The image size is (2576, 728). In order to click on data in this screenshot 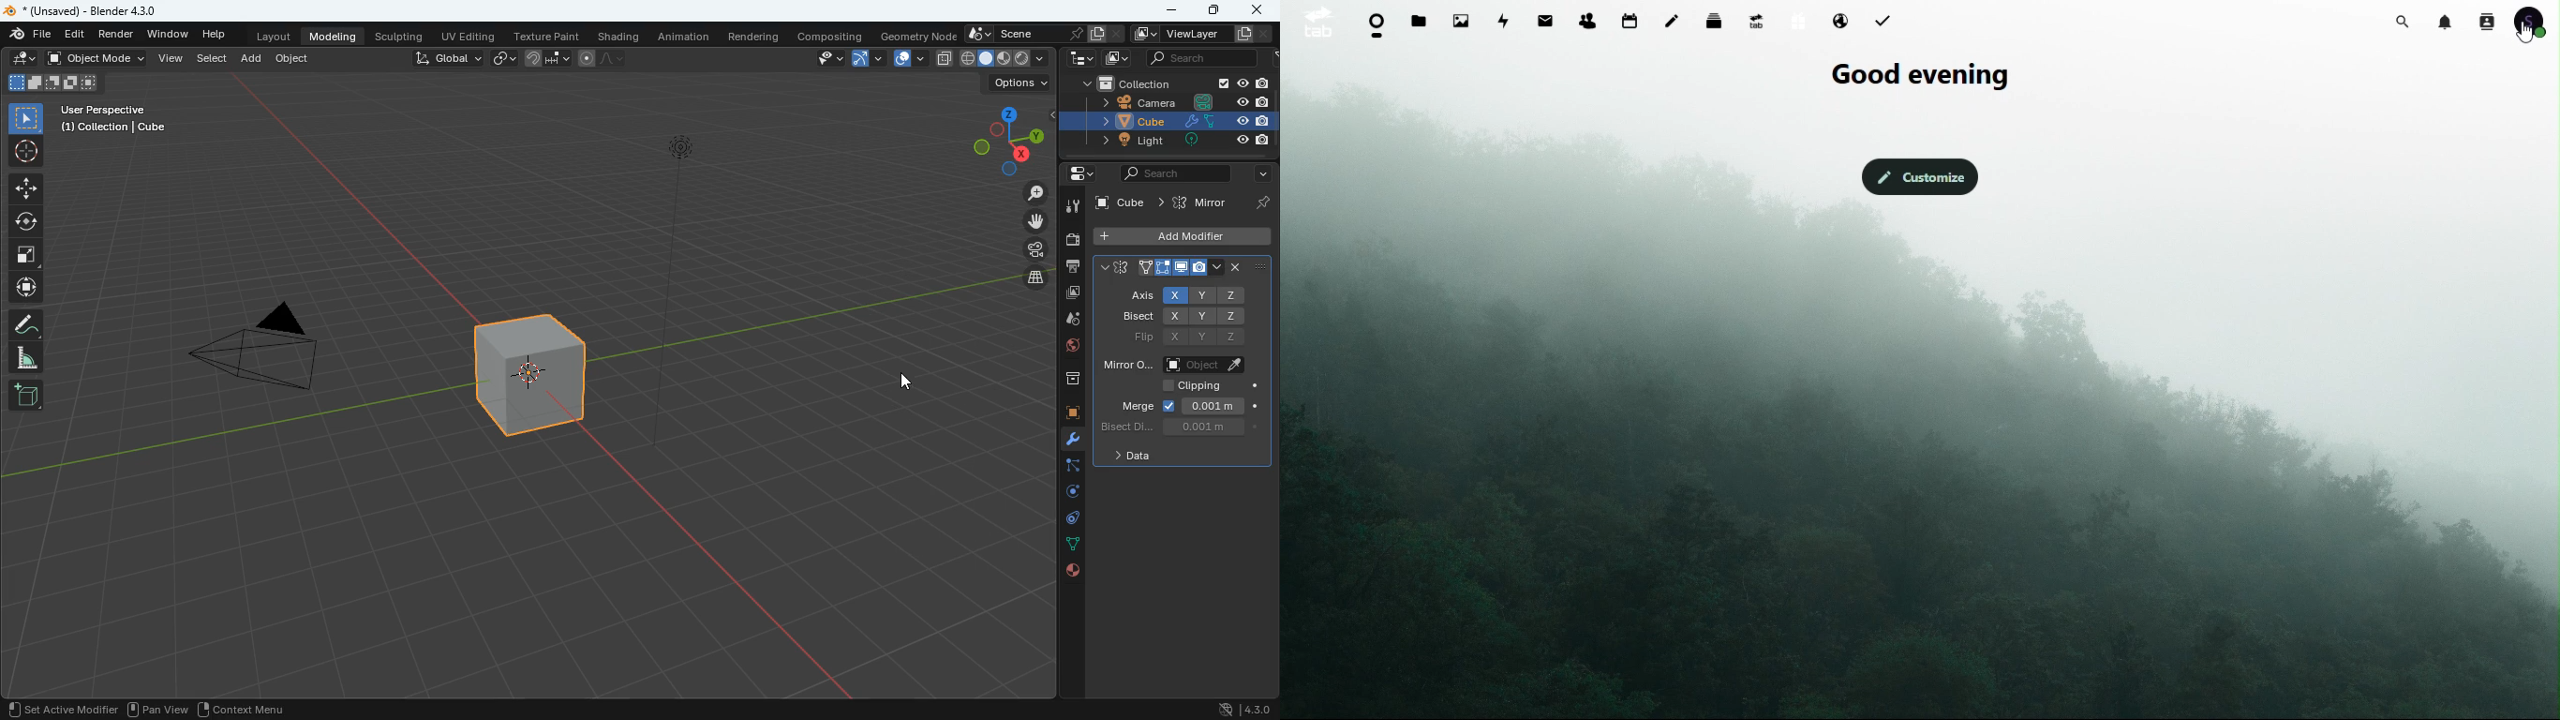, I will do `click(1135, 458)`.